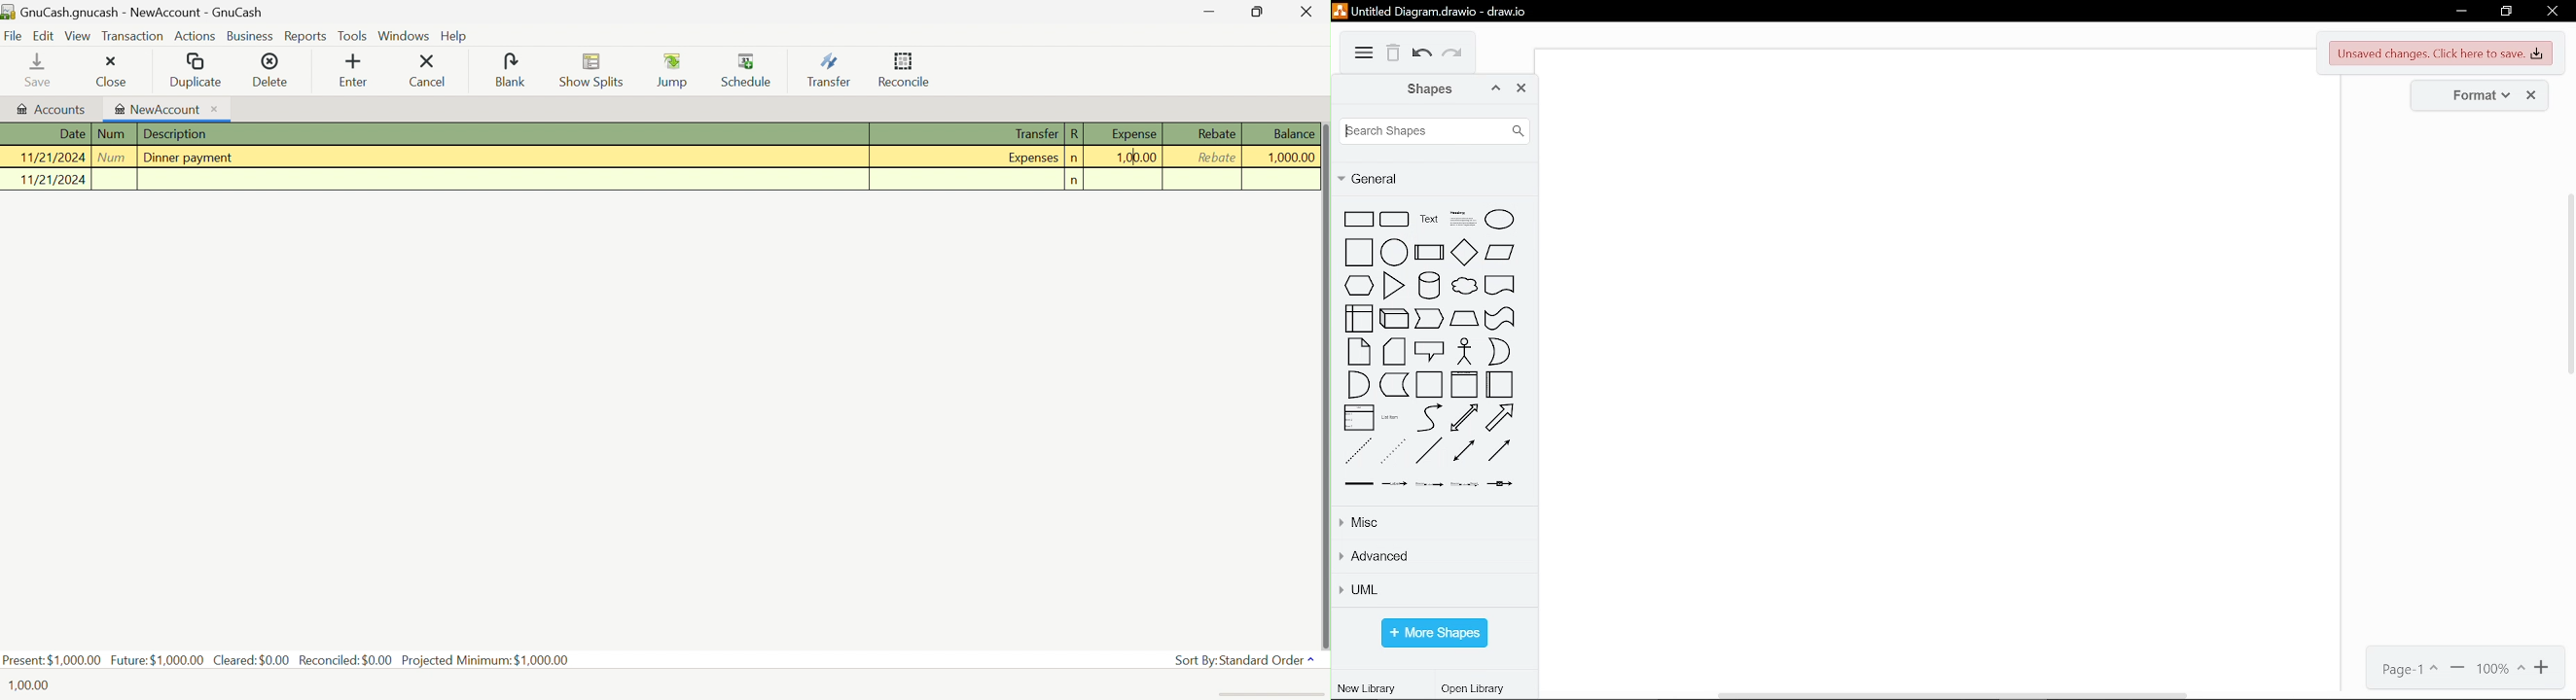 The height and width of the screenshot is (700, 2576). I want to click on arrow, so click(1501, 417).